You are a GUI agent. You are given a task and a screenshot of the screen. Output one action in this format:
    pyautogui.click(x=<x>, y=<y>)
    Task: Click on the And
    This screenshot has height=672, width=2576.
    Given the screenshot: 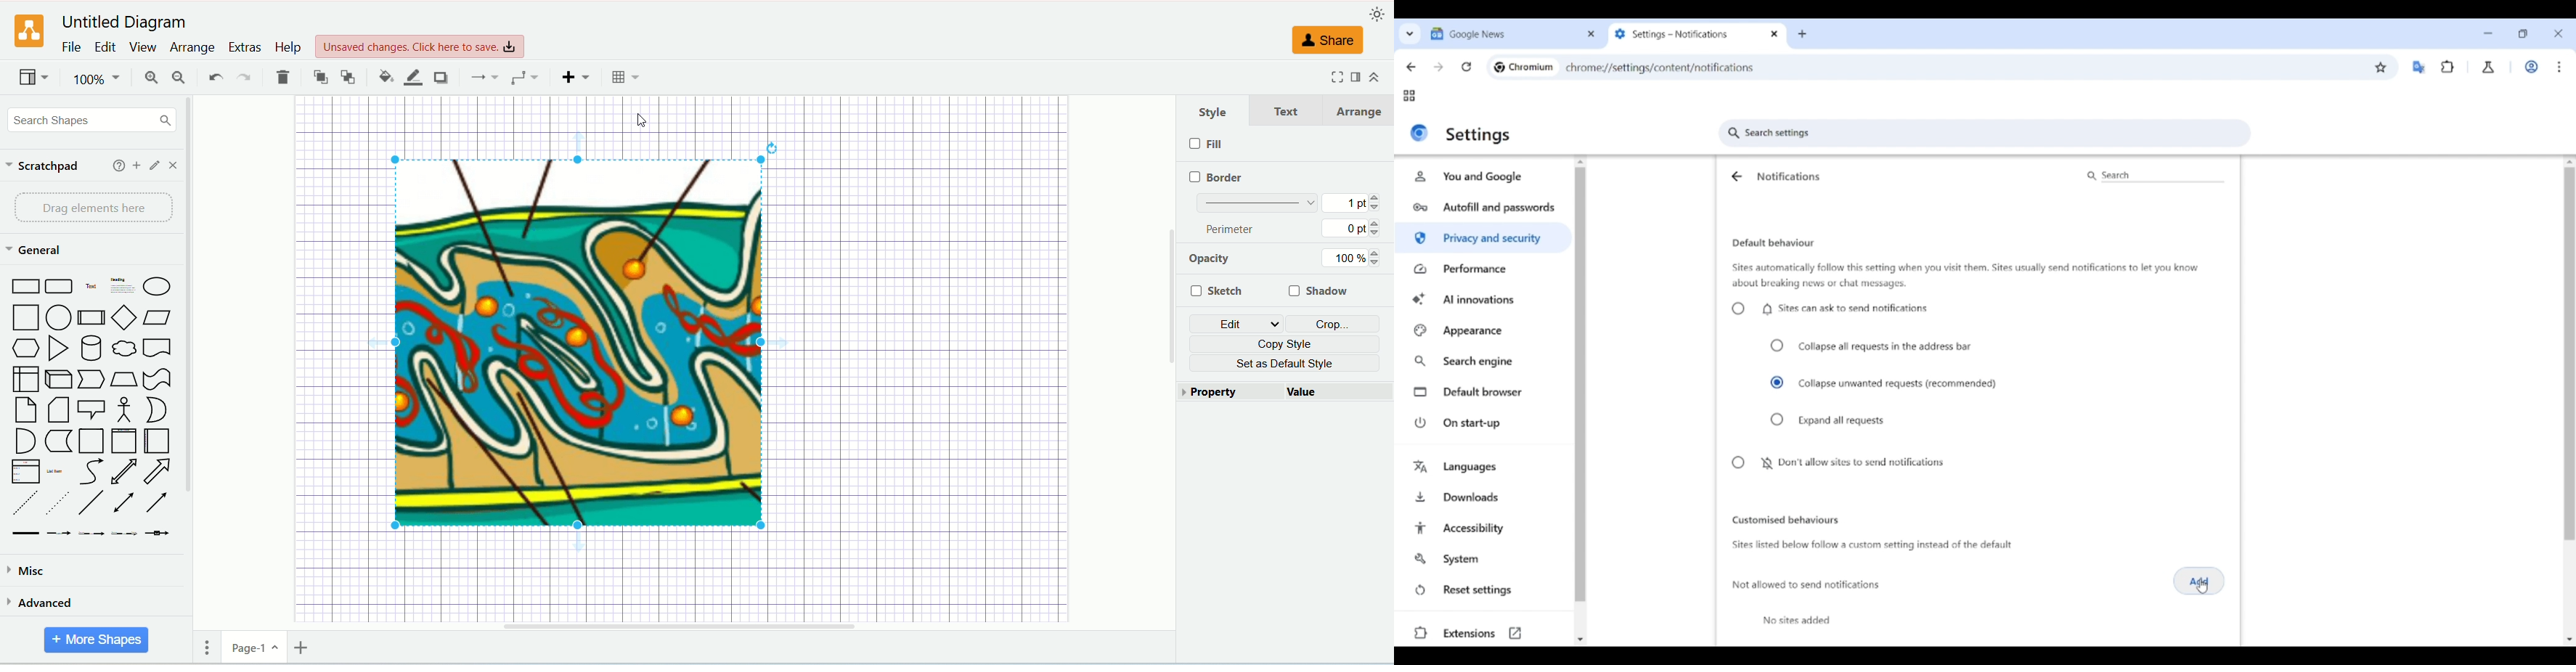 What is the action you would take?
    pyautogui.click(x=25, y=441)
    